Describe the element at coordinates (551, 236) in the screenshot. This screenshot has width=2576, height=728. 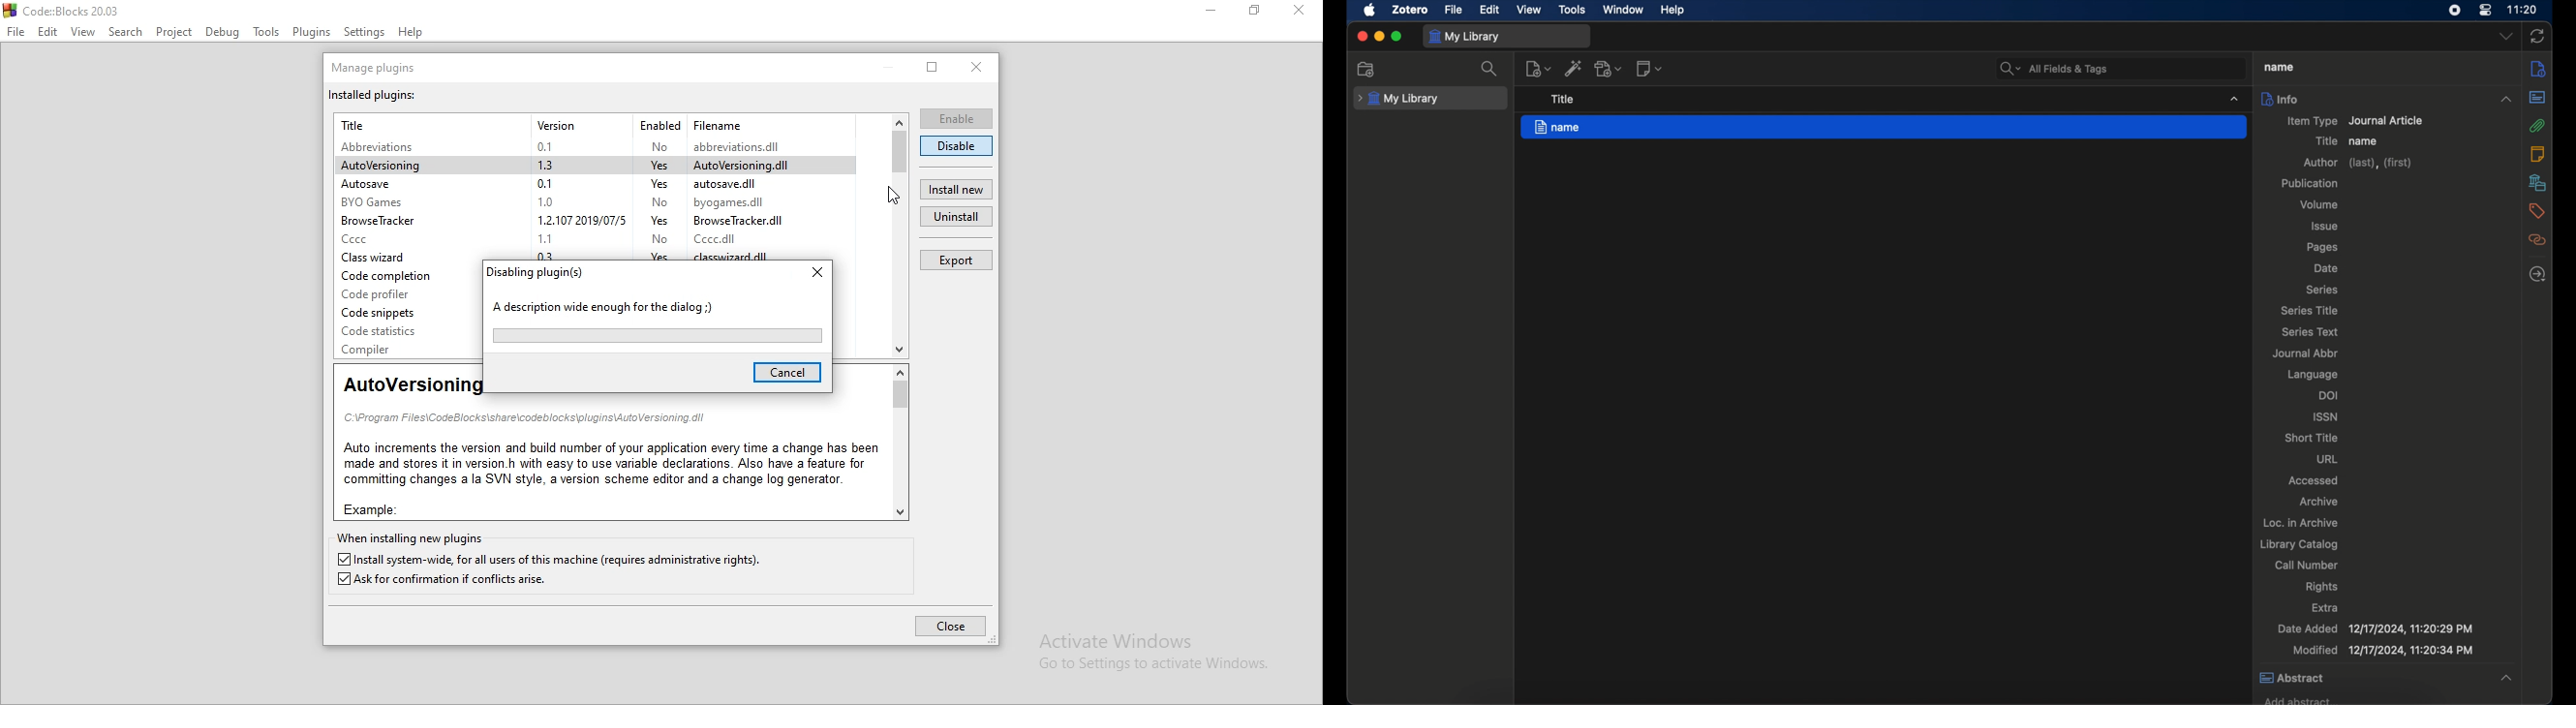
I see `1.1` at that location.